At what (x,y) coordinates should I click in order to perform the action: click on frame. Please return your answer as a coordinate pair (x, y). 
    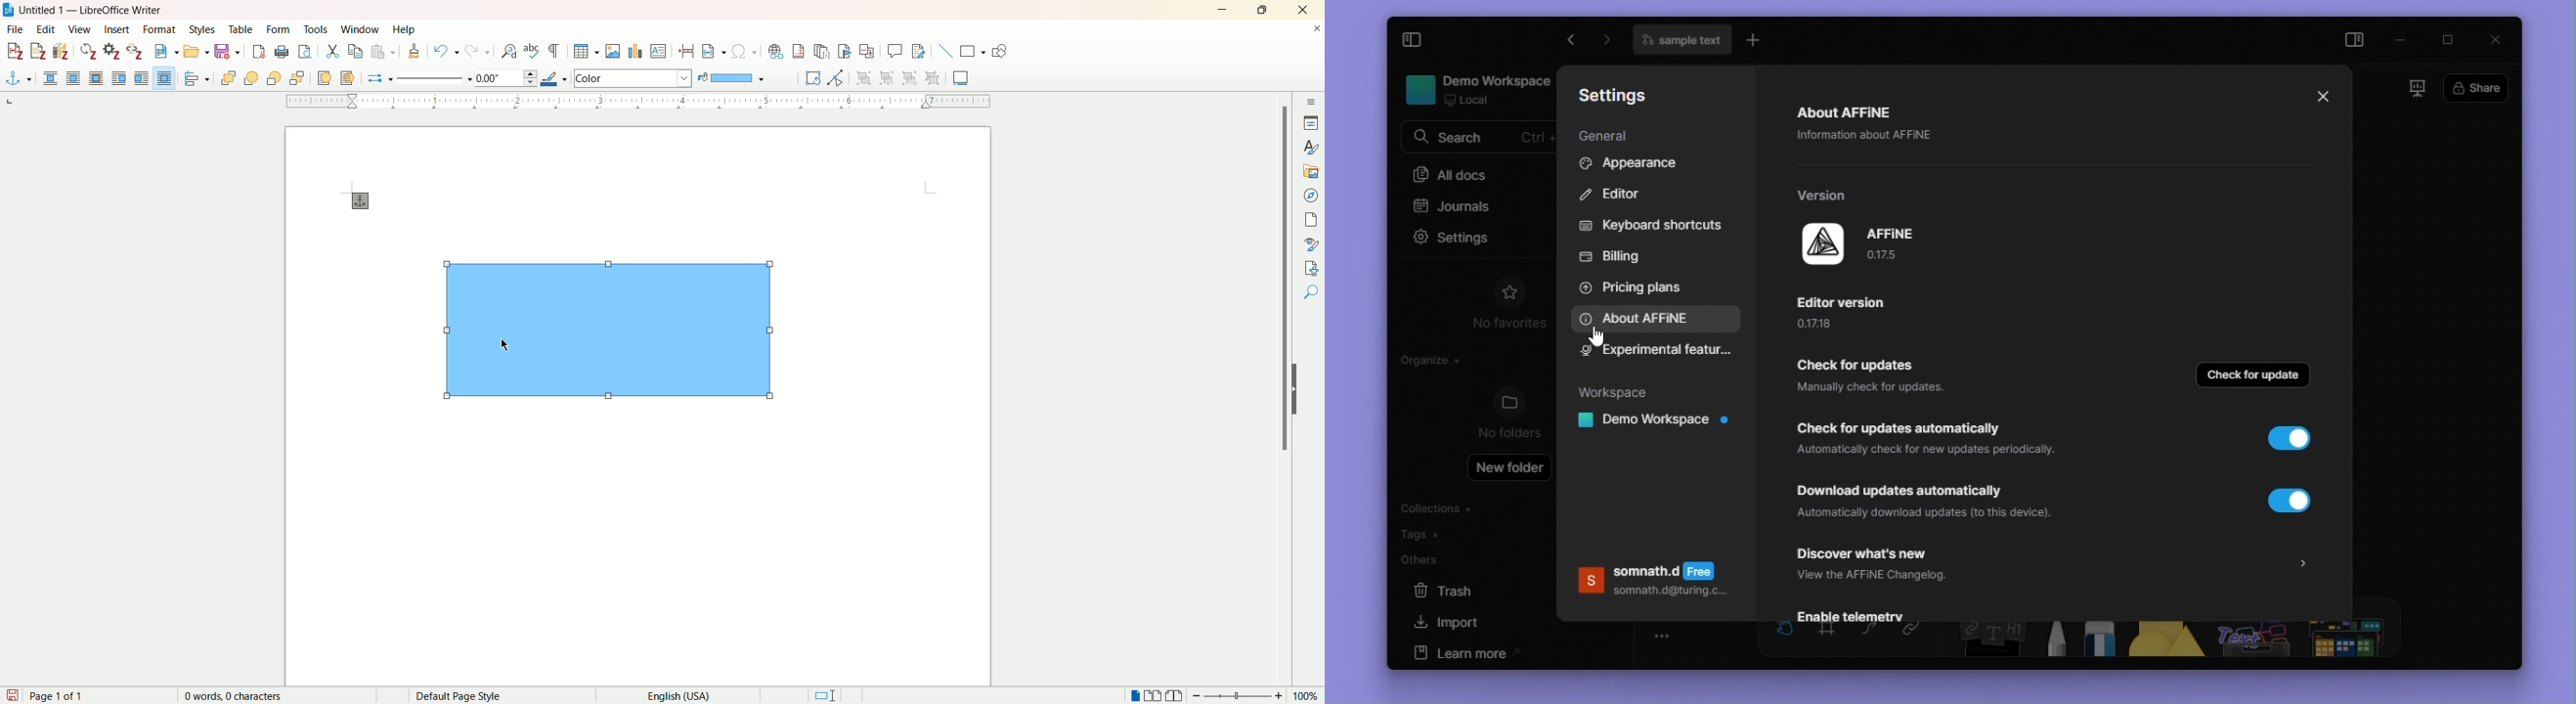
    Looking at the image, I should click on (1826, 639).